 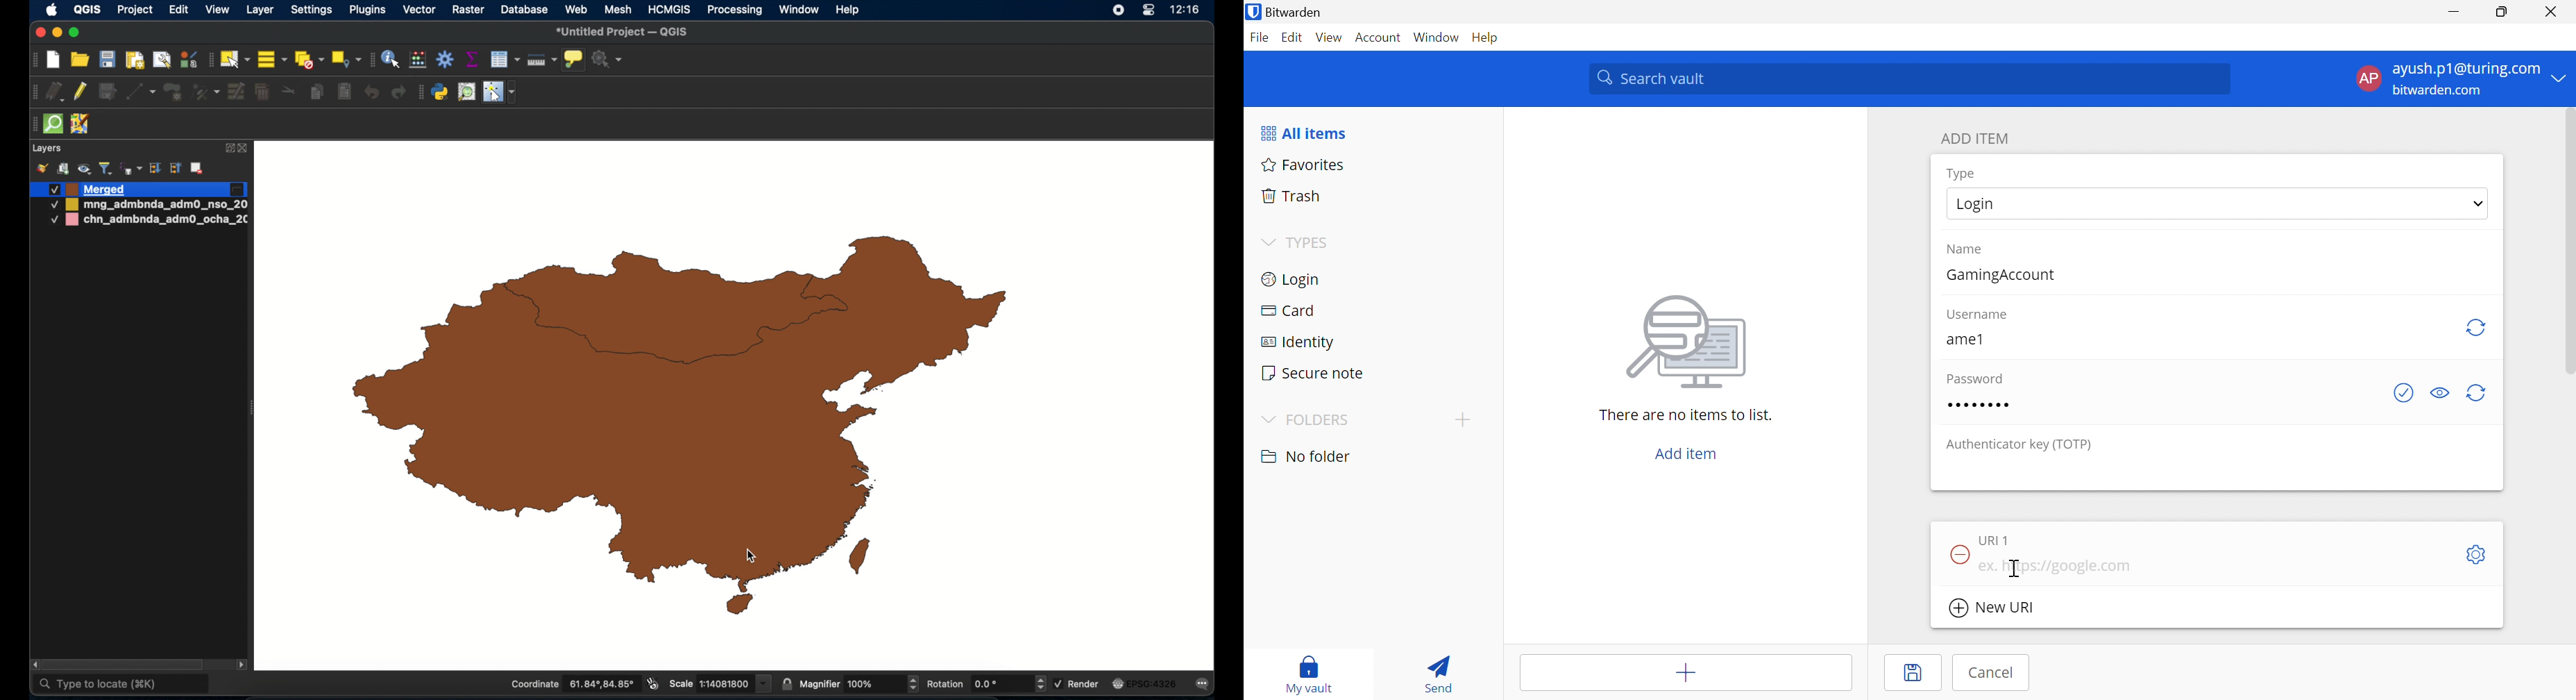 I want to click on vertex tool, so click(x=205, y=91).